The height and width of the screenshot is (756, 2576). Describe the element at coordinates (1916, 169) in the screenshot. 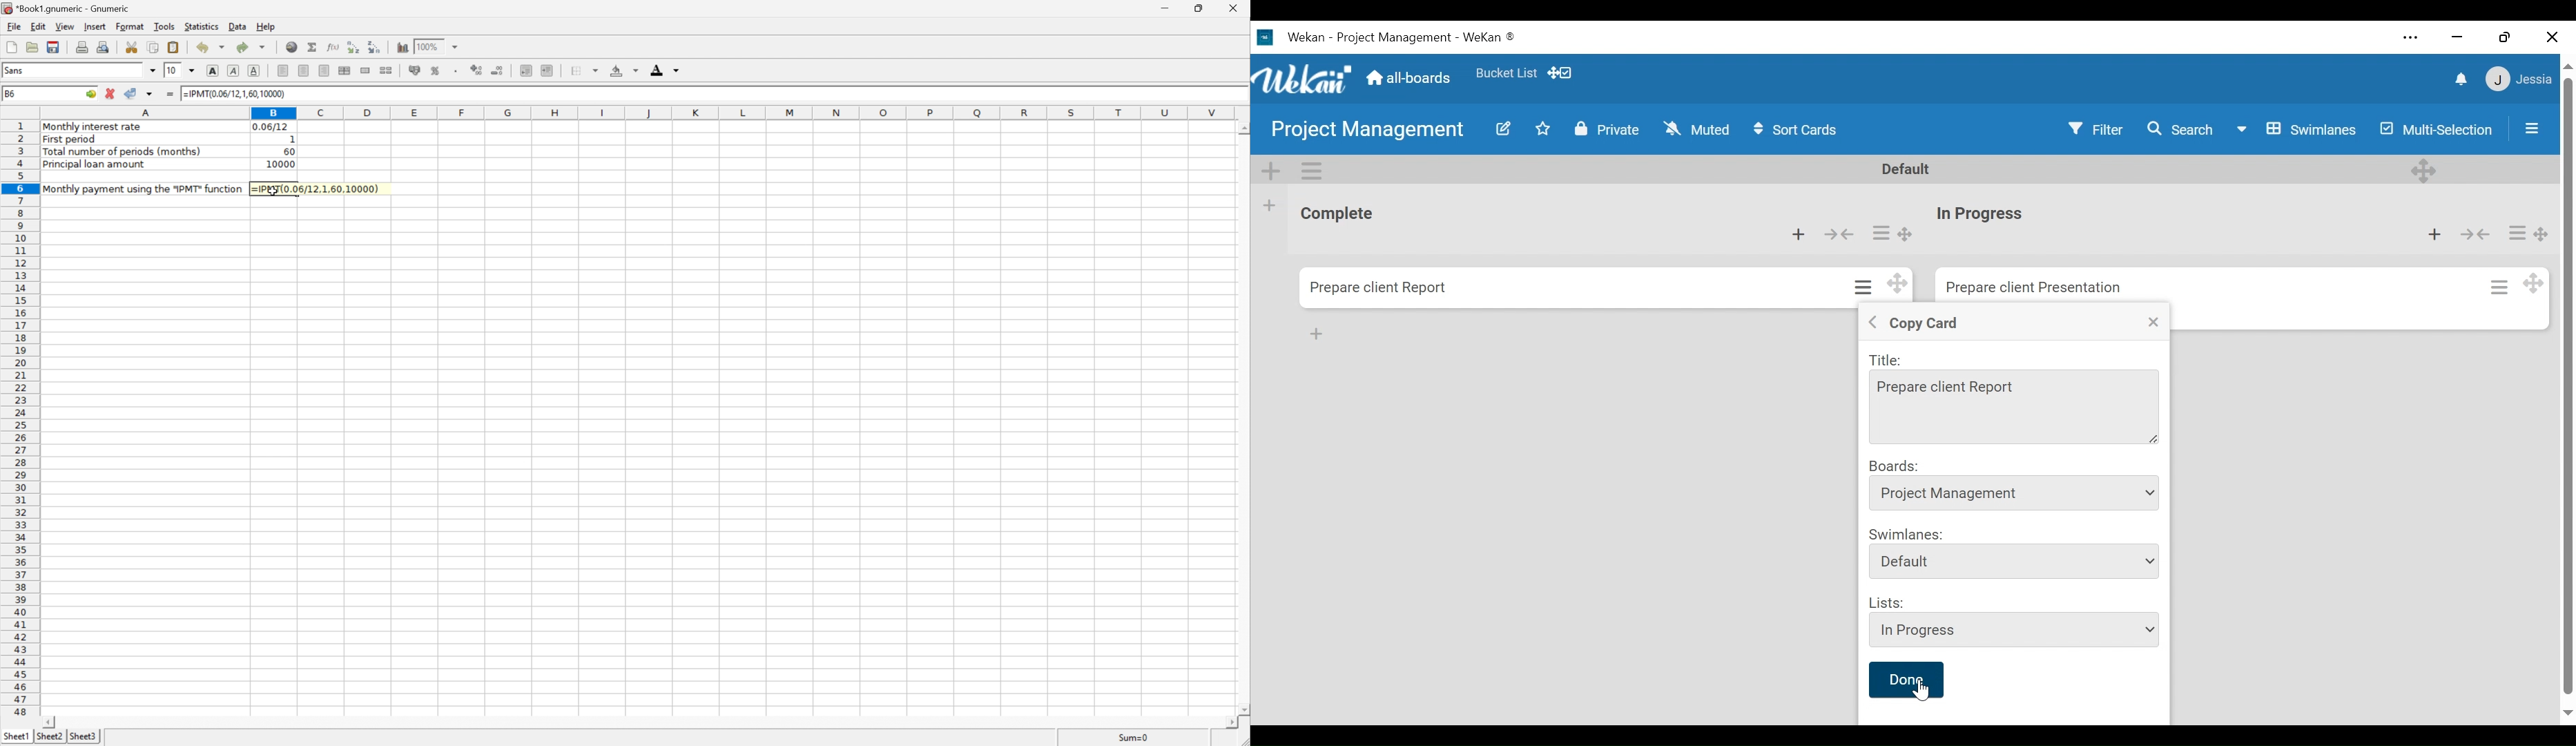

I see `Default` at that location.